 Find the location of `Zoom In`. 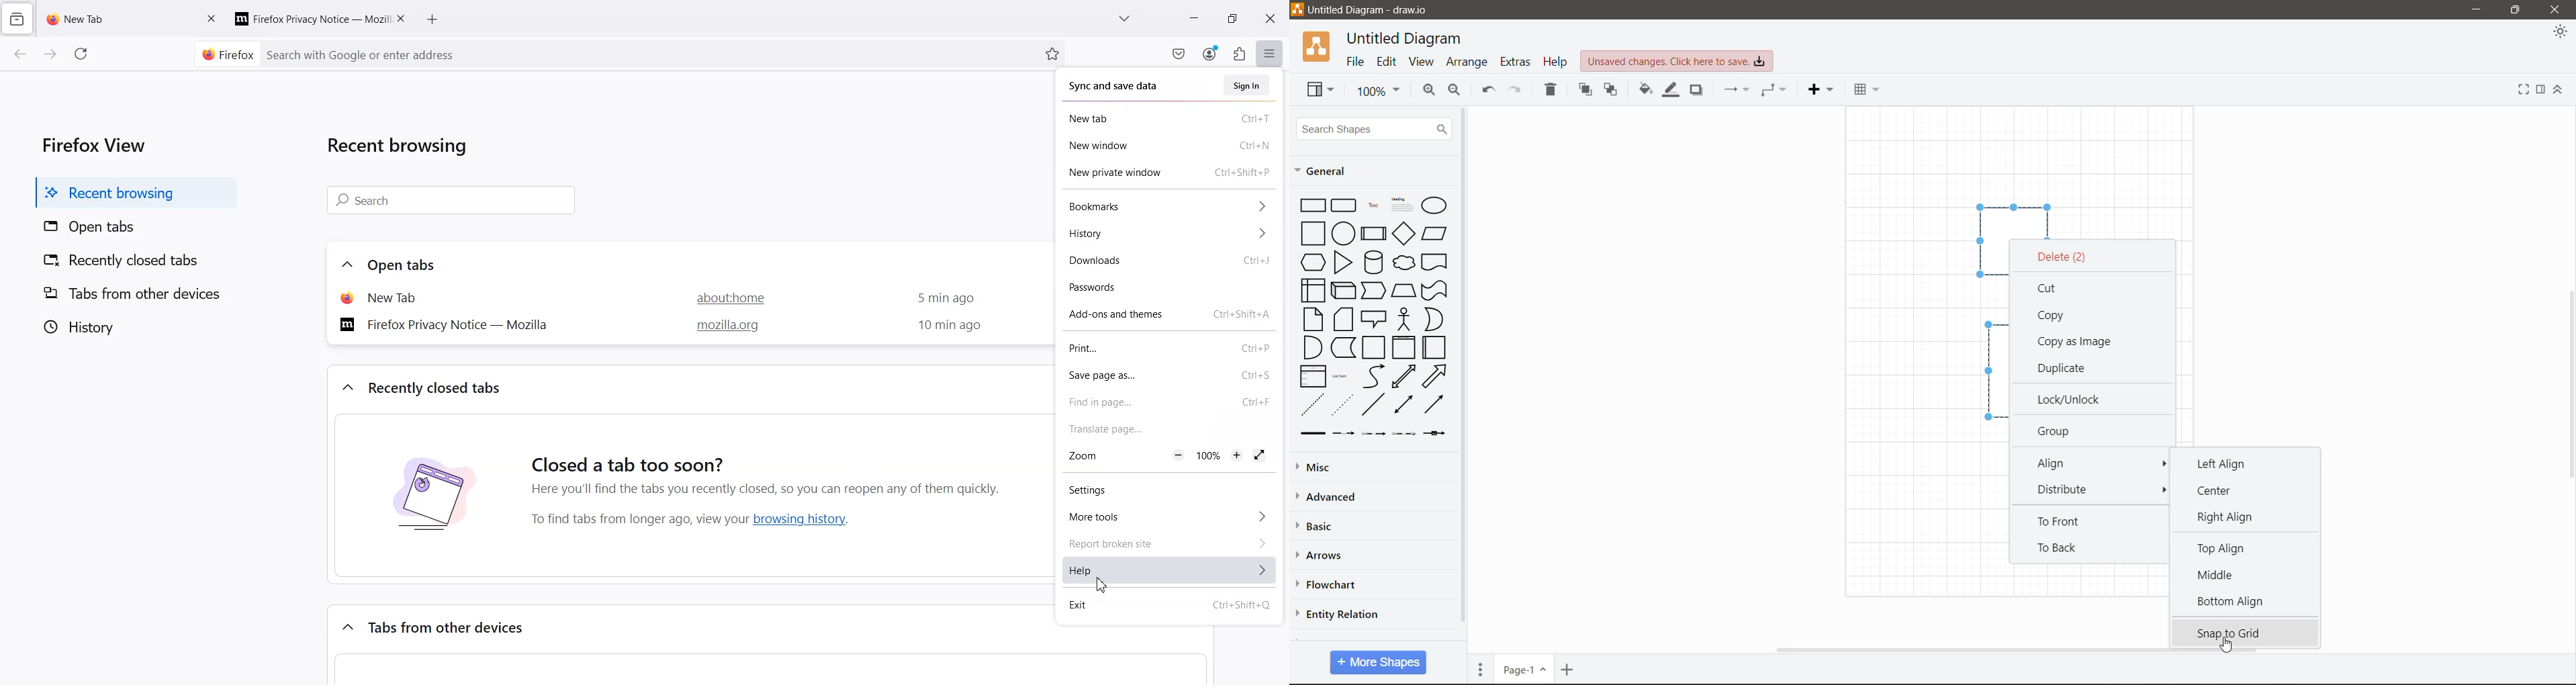

Zoom In is located at coordinates (1237, 454).